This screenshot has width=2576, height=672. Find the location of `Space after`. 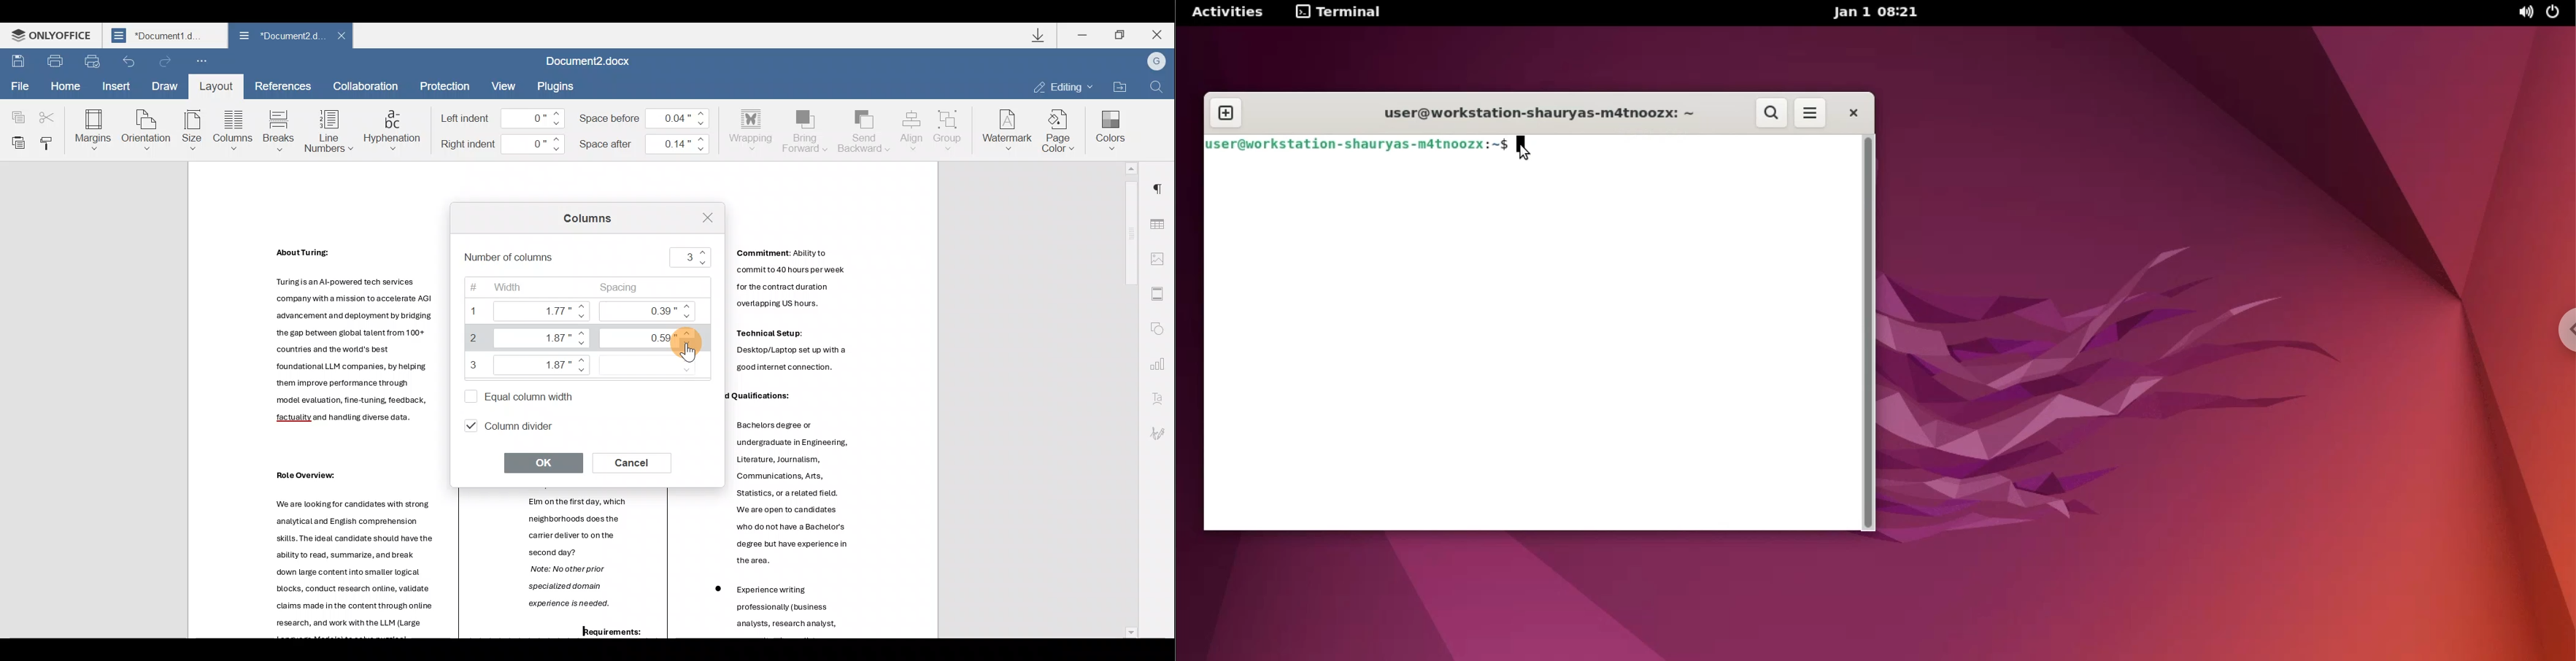

Space after is located at coordinates (646, 141).